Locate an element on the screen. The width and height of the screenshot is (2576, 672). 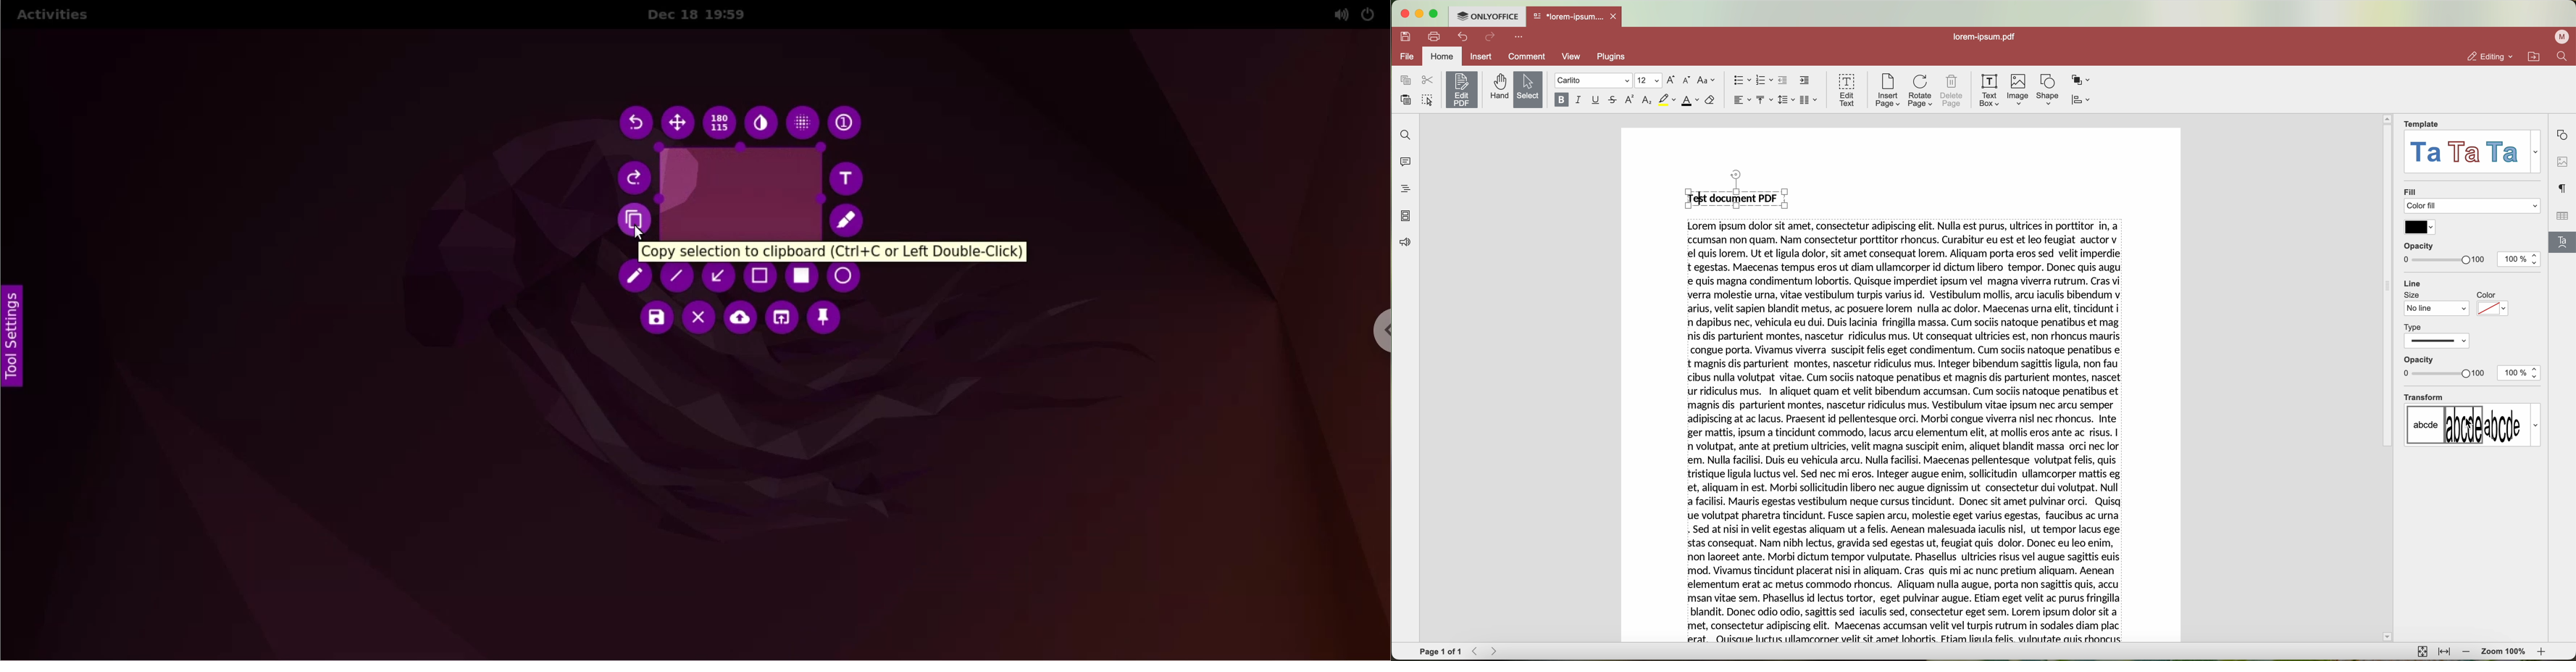
line spacing is located at coordinates (1788, 100).